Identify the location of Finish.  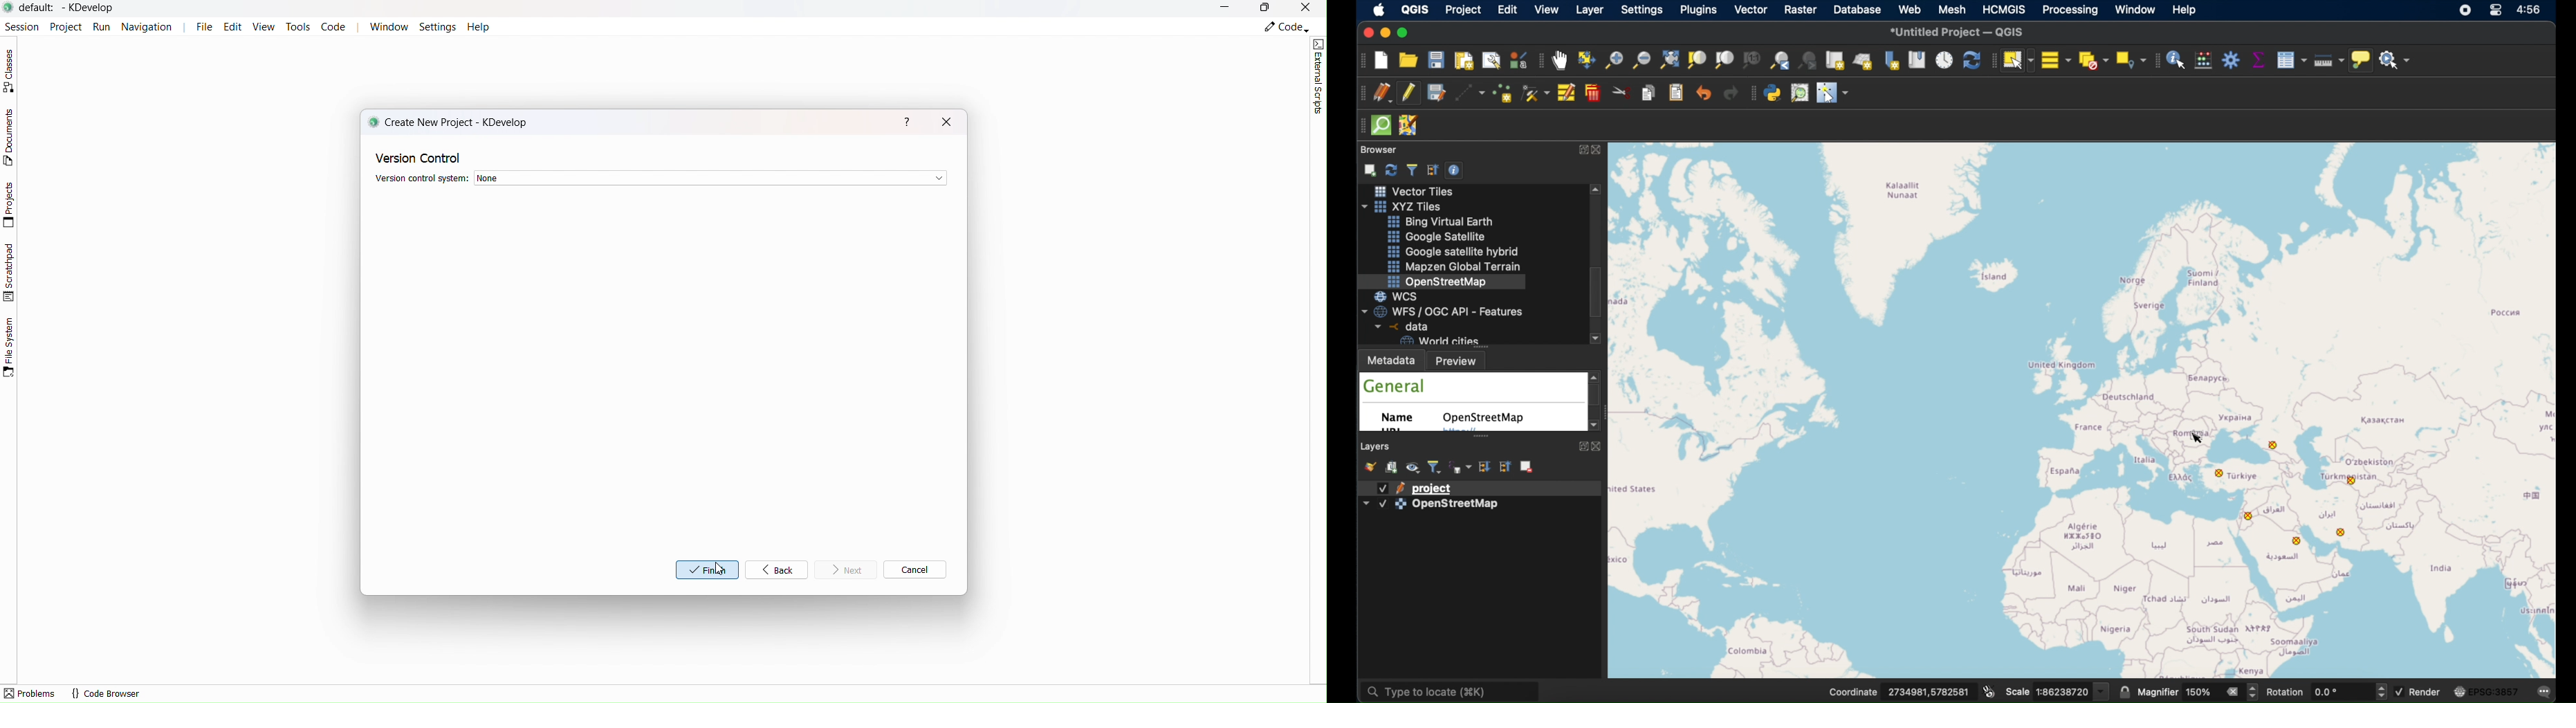
(707, 570).